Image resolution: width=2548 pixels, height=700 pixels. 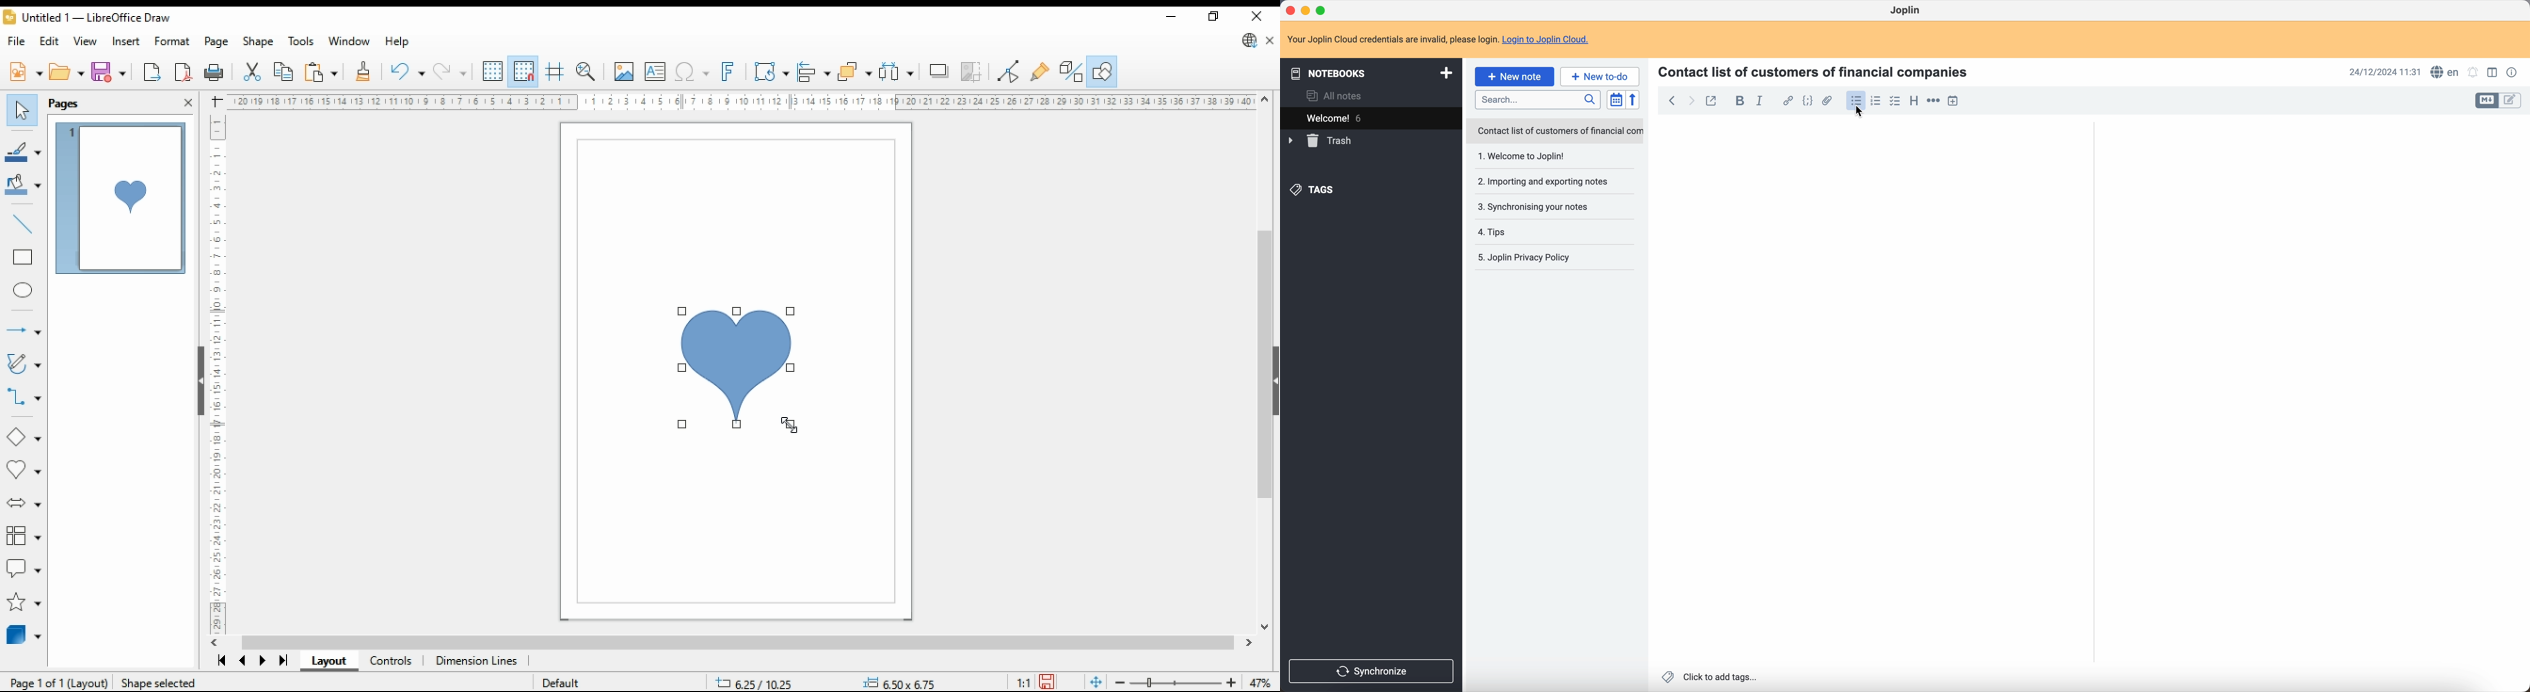 What do you see at coordinates (2488, 101) in the screenshot?
I see `toggle edit layout` at bounding box center [2488, 101].